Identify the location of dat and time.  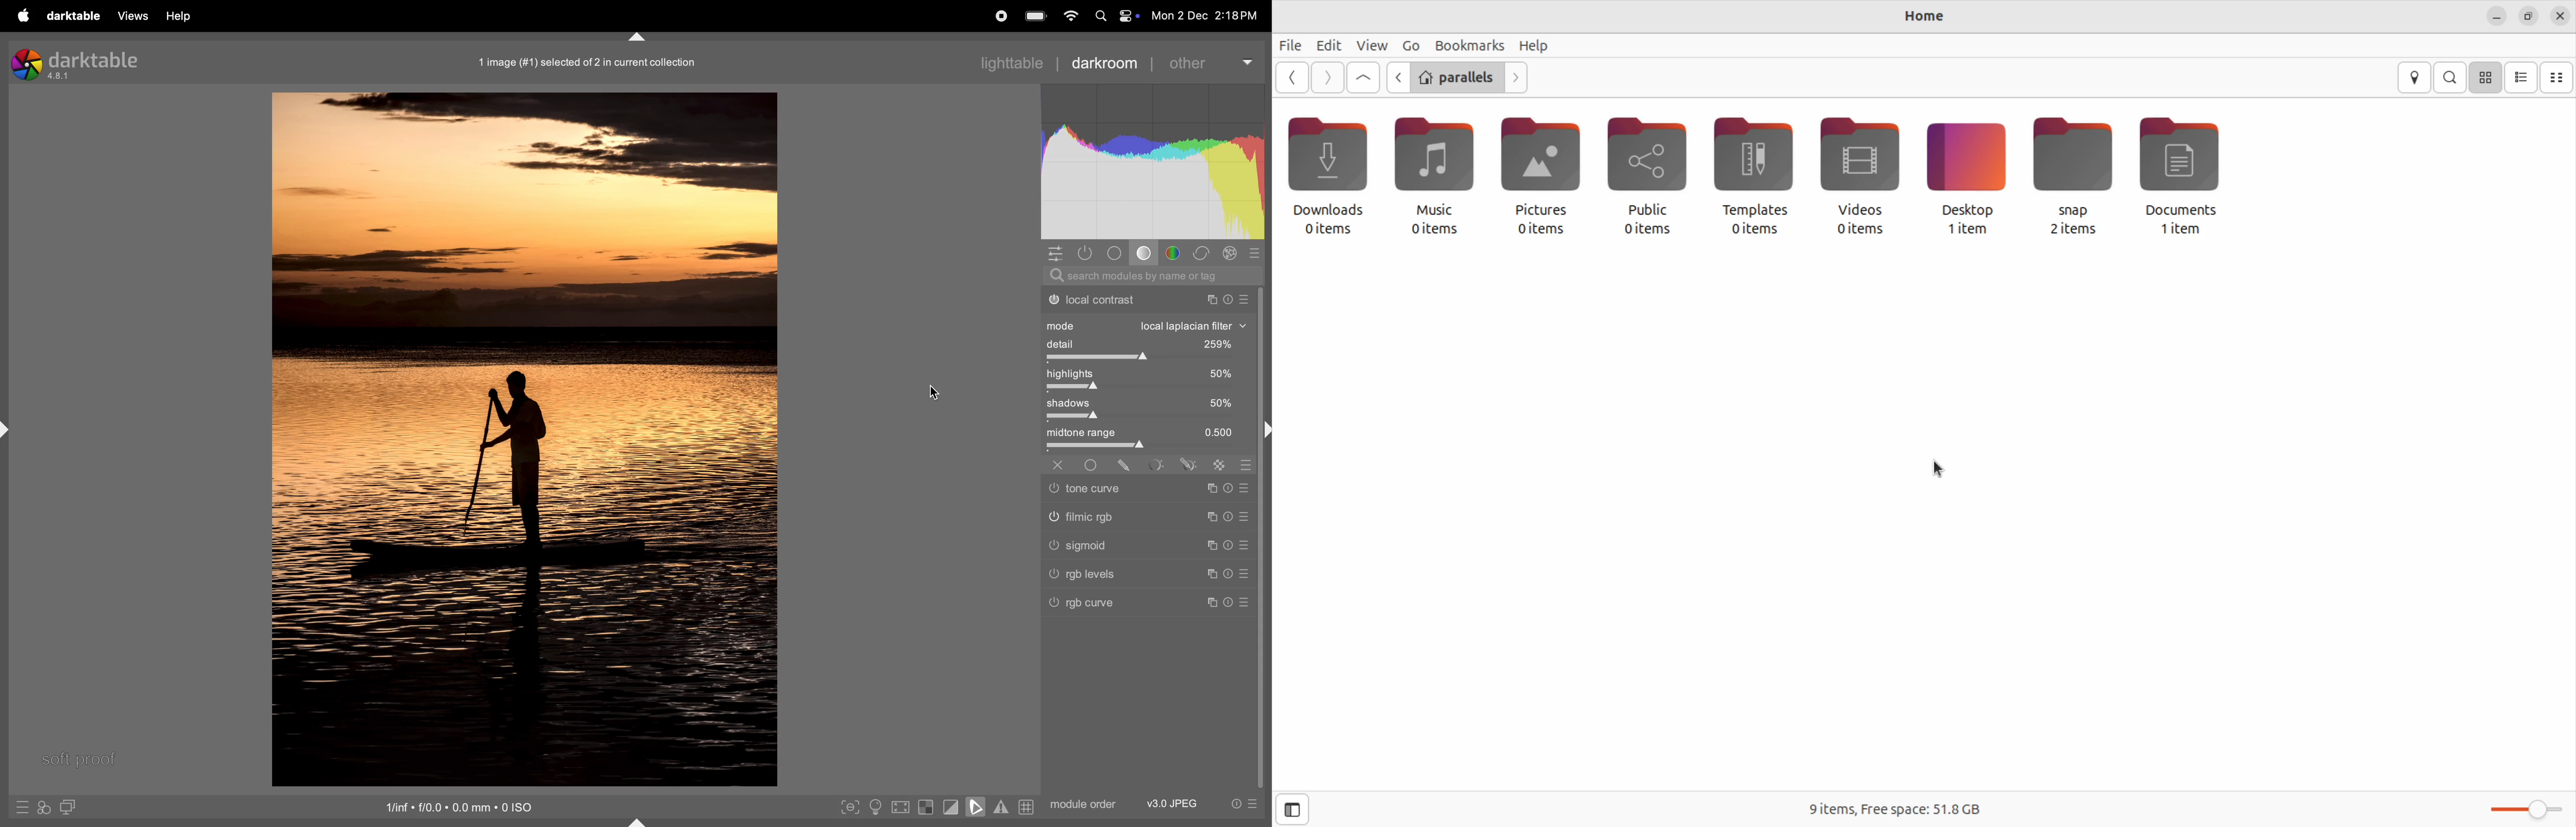
(1205, 16).